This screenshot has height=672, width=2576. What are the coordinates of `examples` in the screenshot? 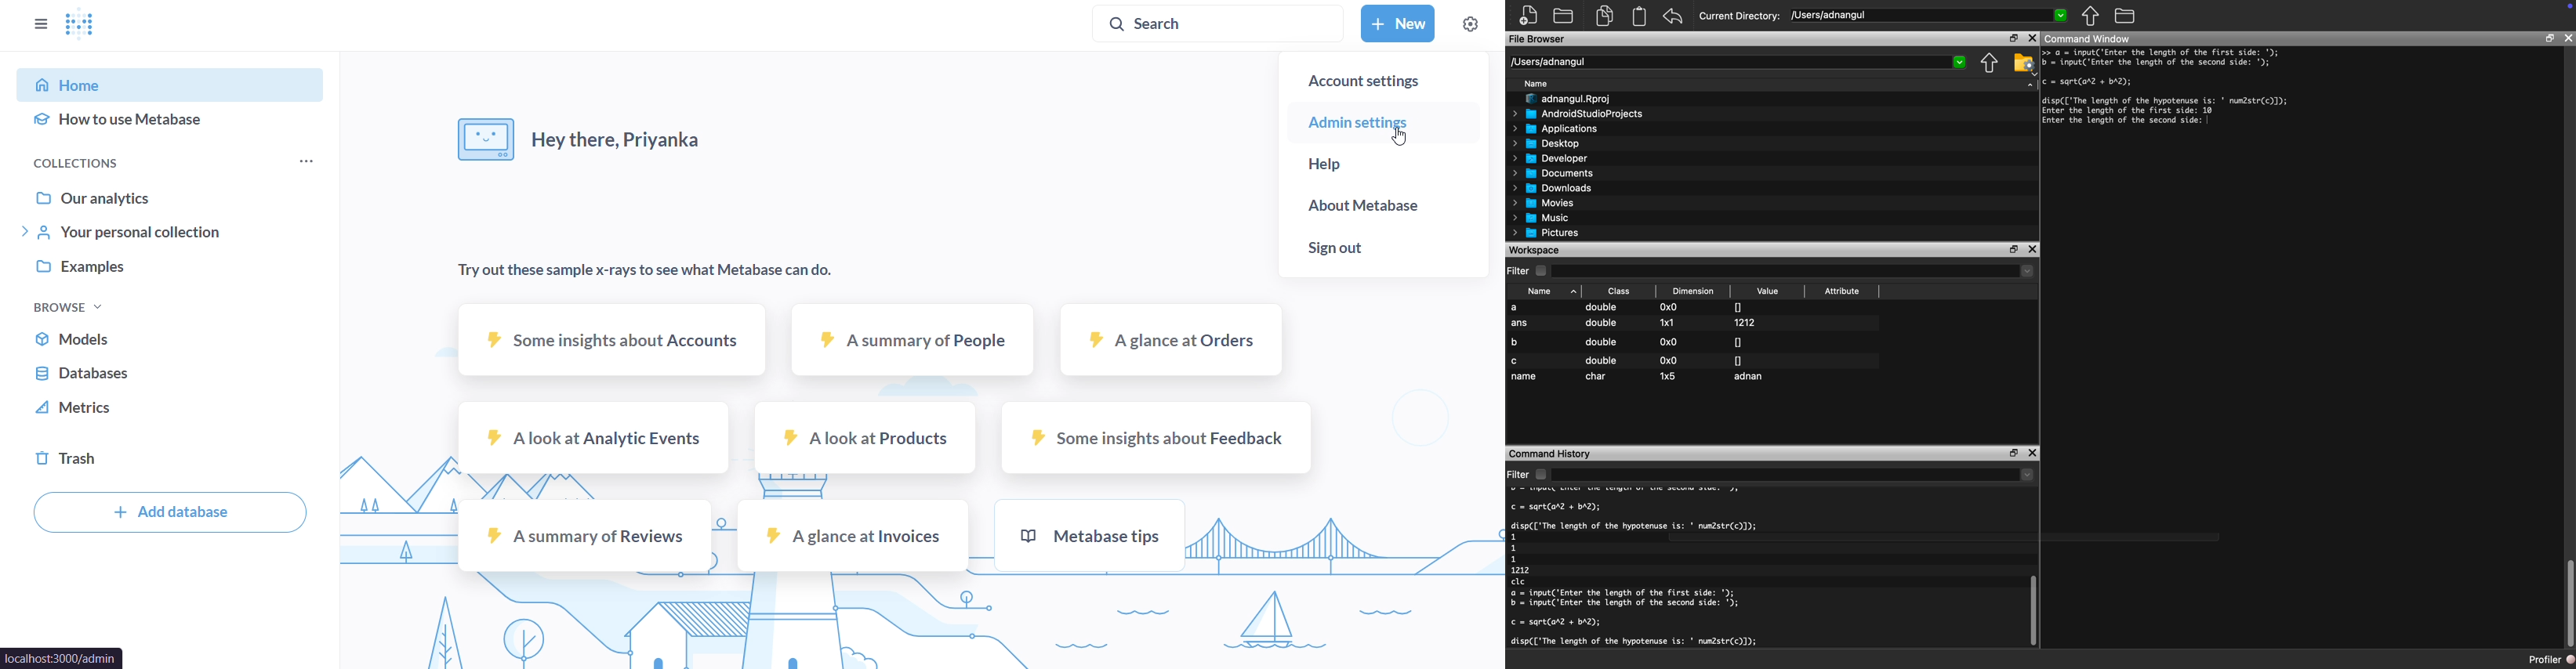 It's located at (175, 268).